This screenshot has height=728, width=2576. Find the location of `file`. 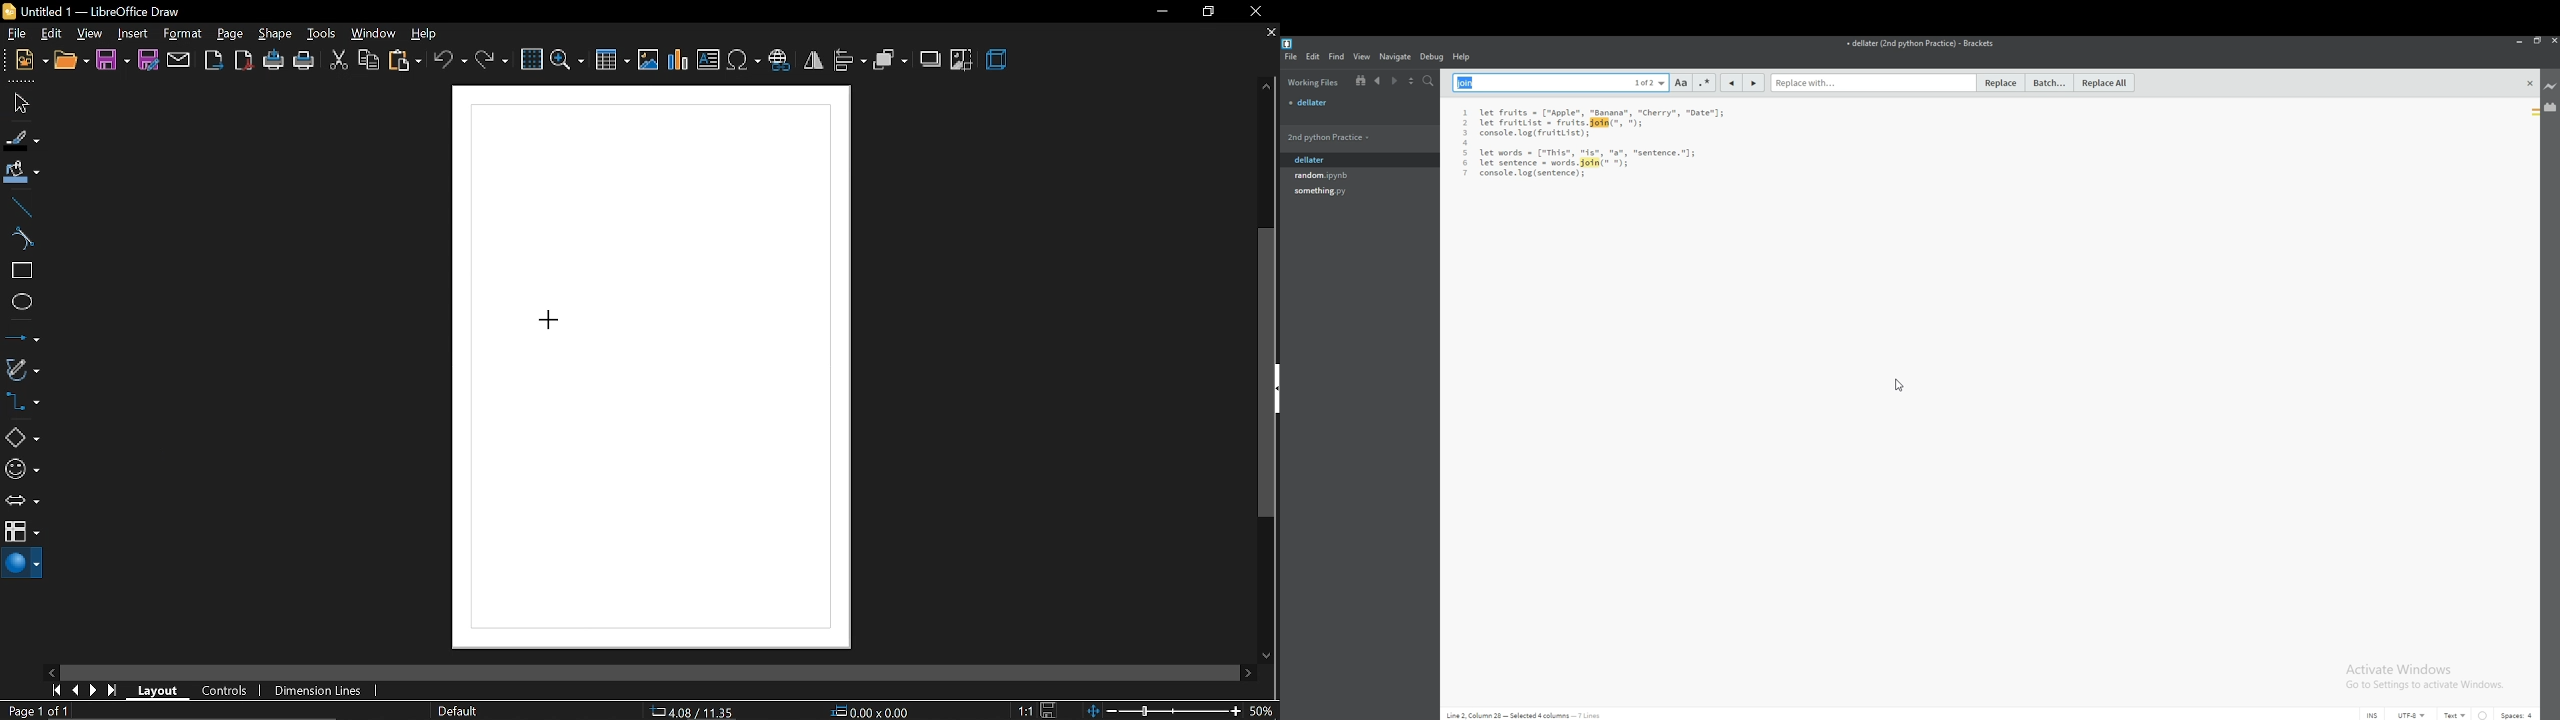

file is located at coordinates (15, 33).